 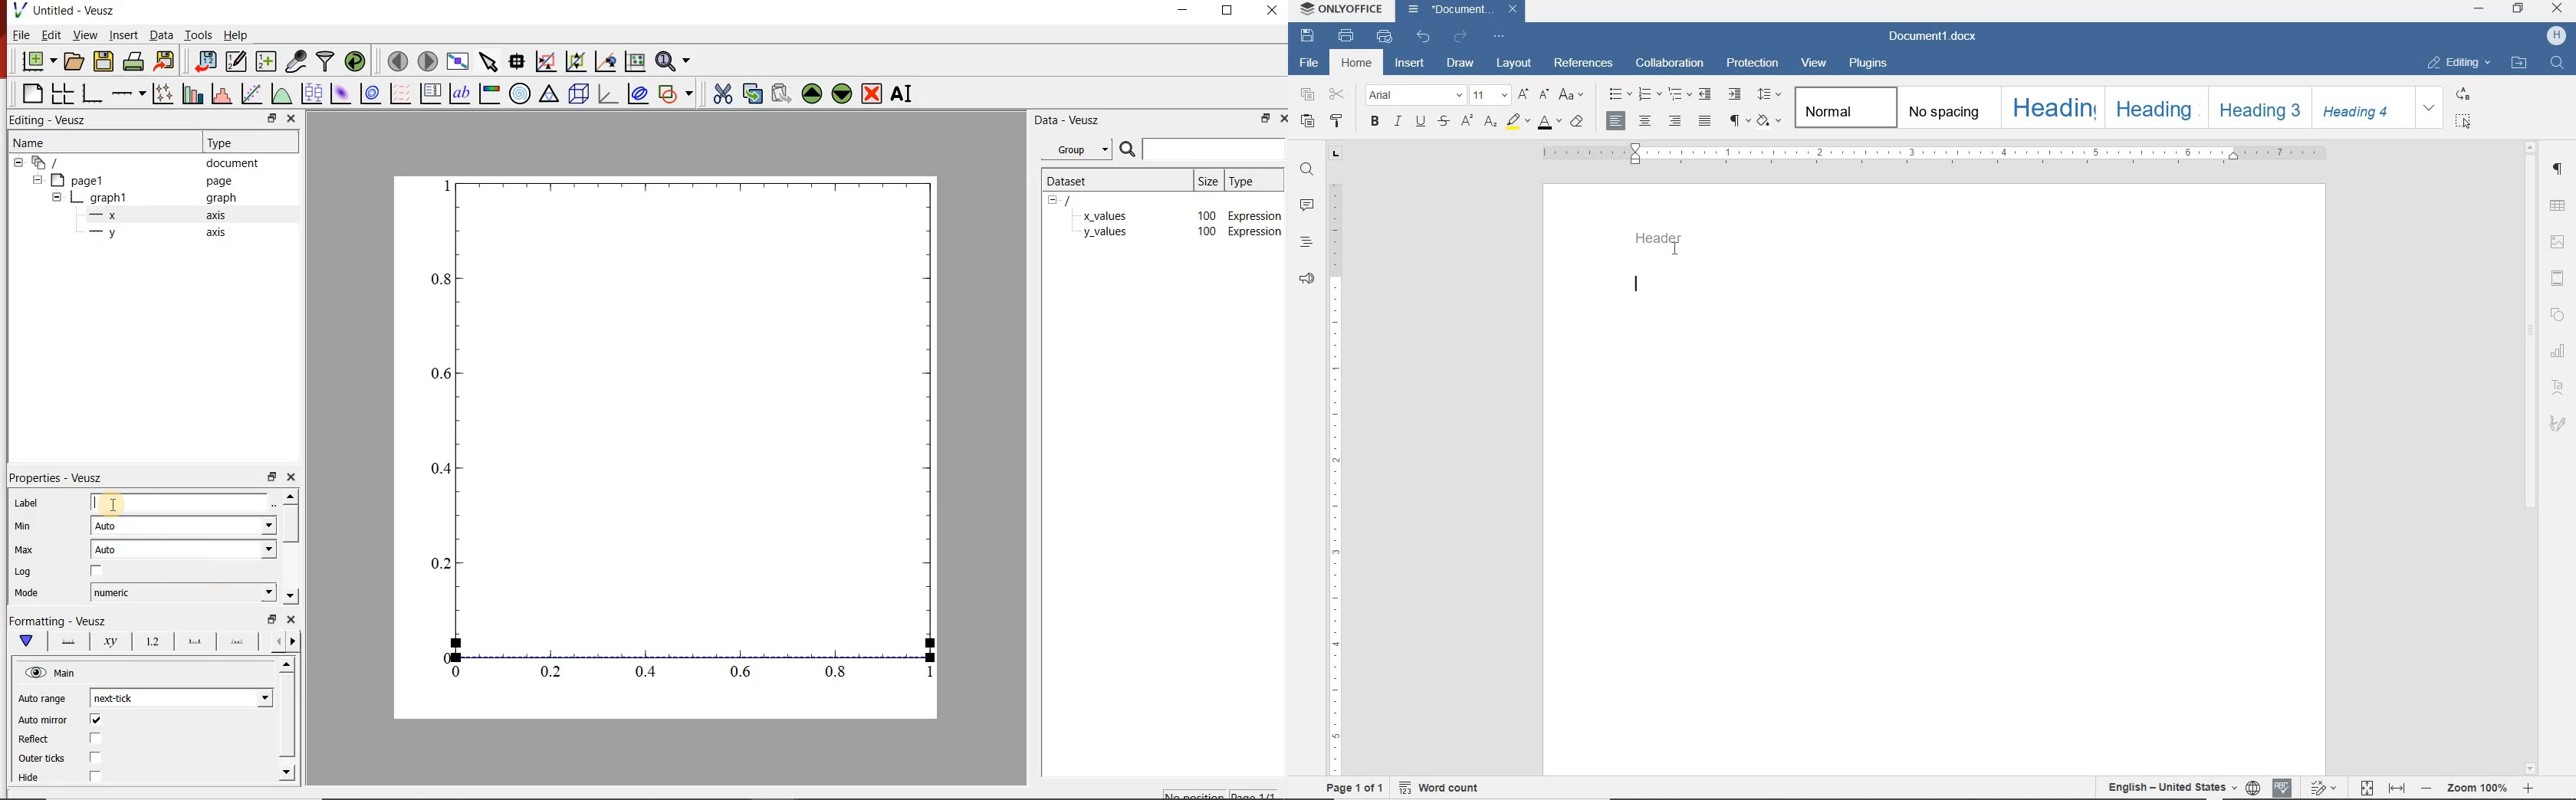 What do you see at coordinates (1308, 35) in the screenshot?
I see `save` at bounding box center [1308, 35].